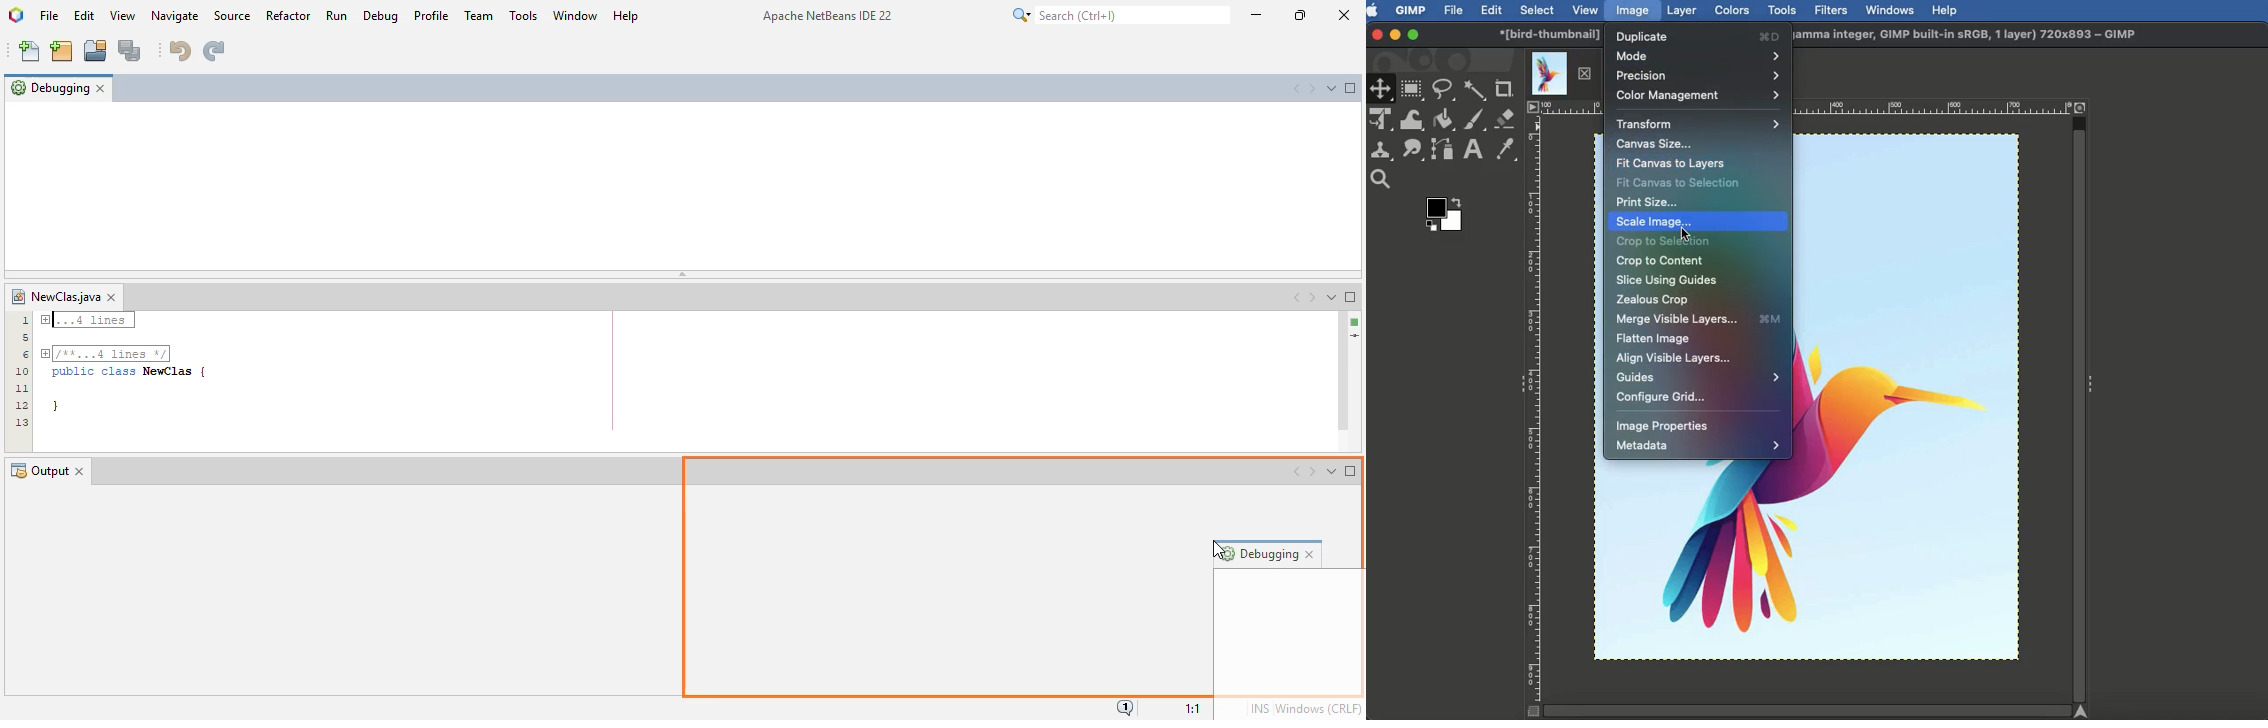 Image resolution: width=2268 pixels, height=728 pixels. I want to click on Image properties, so click(1662, 428).